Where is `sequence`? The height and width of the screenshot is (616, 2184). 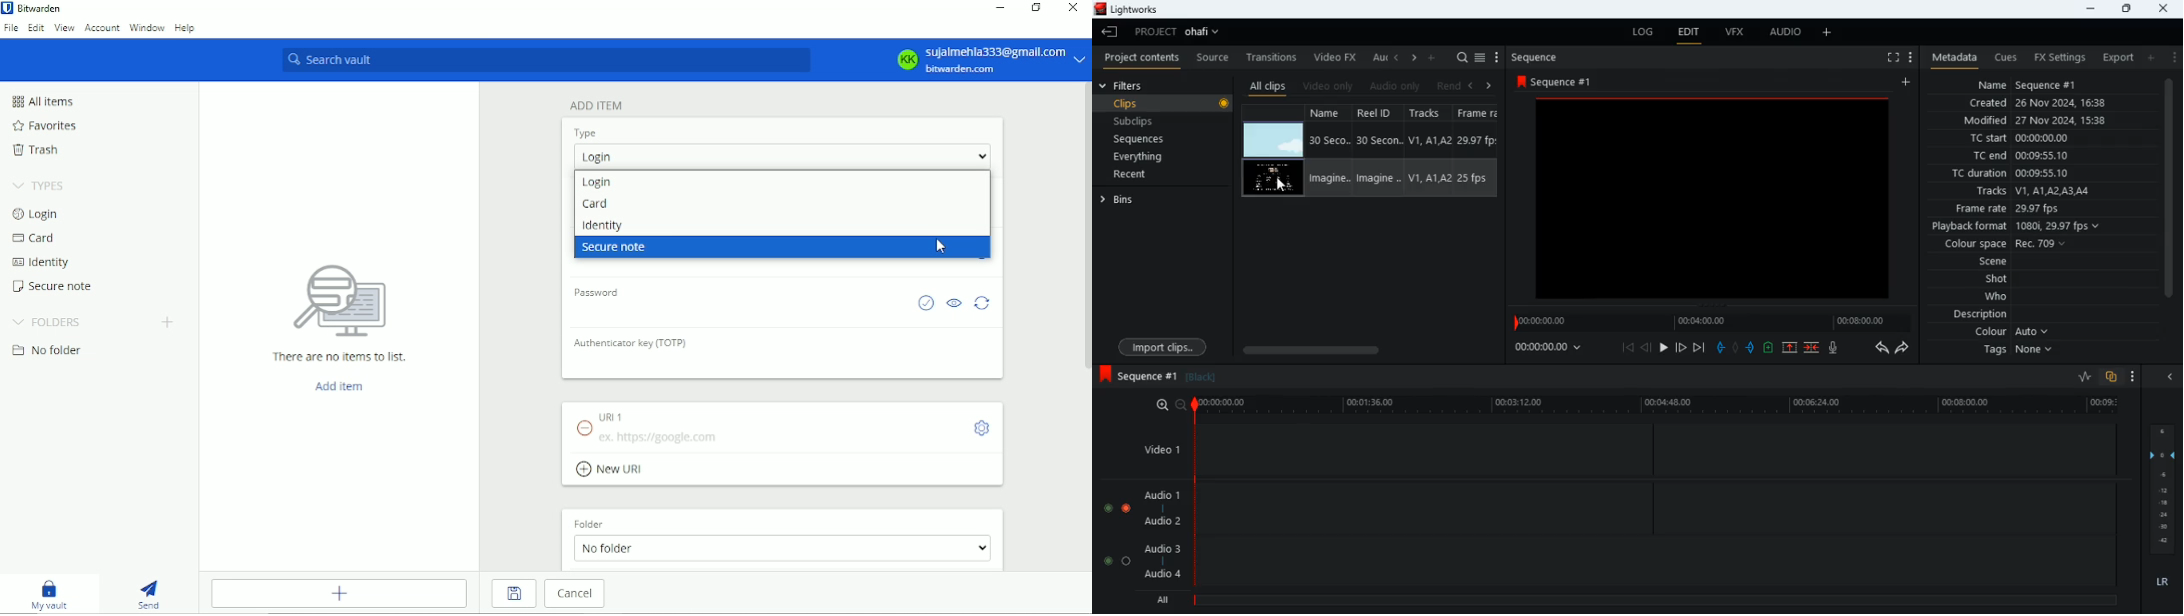 sequence is located at coordinates (1141, 375).